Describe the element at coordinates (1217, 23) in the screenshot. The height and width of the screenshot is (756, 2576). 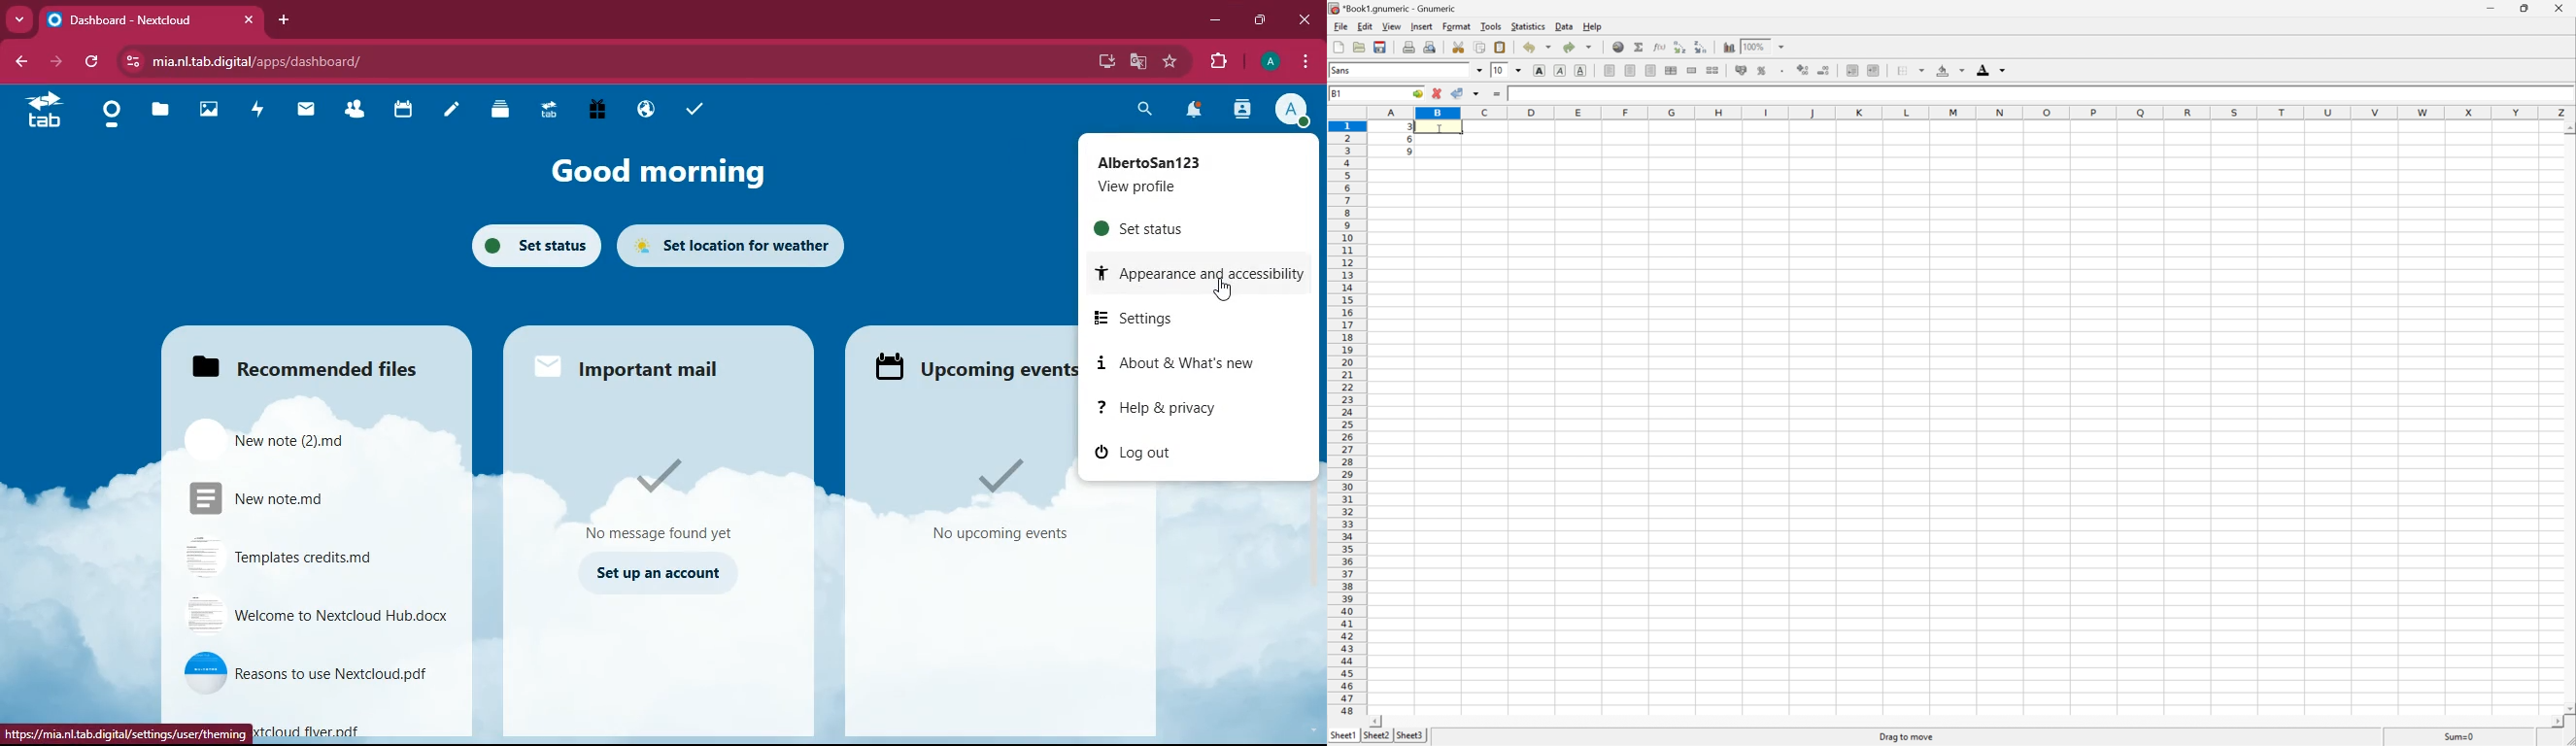
I see `minimize` at that location.